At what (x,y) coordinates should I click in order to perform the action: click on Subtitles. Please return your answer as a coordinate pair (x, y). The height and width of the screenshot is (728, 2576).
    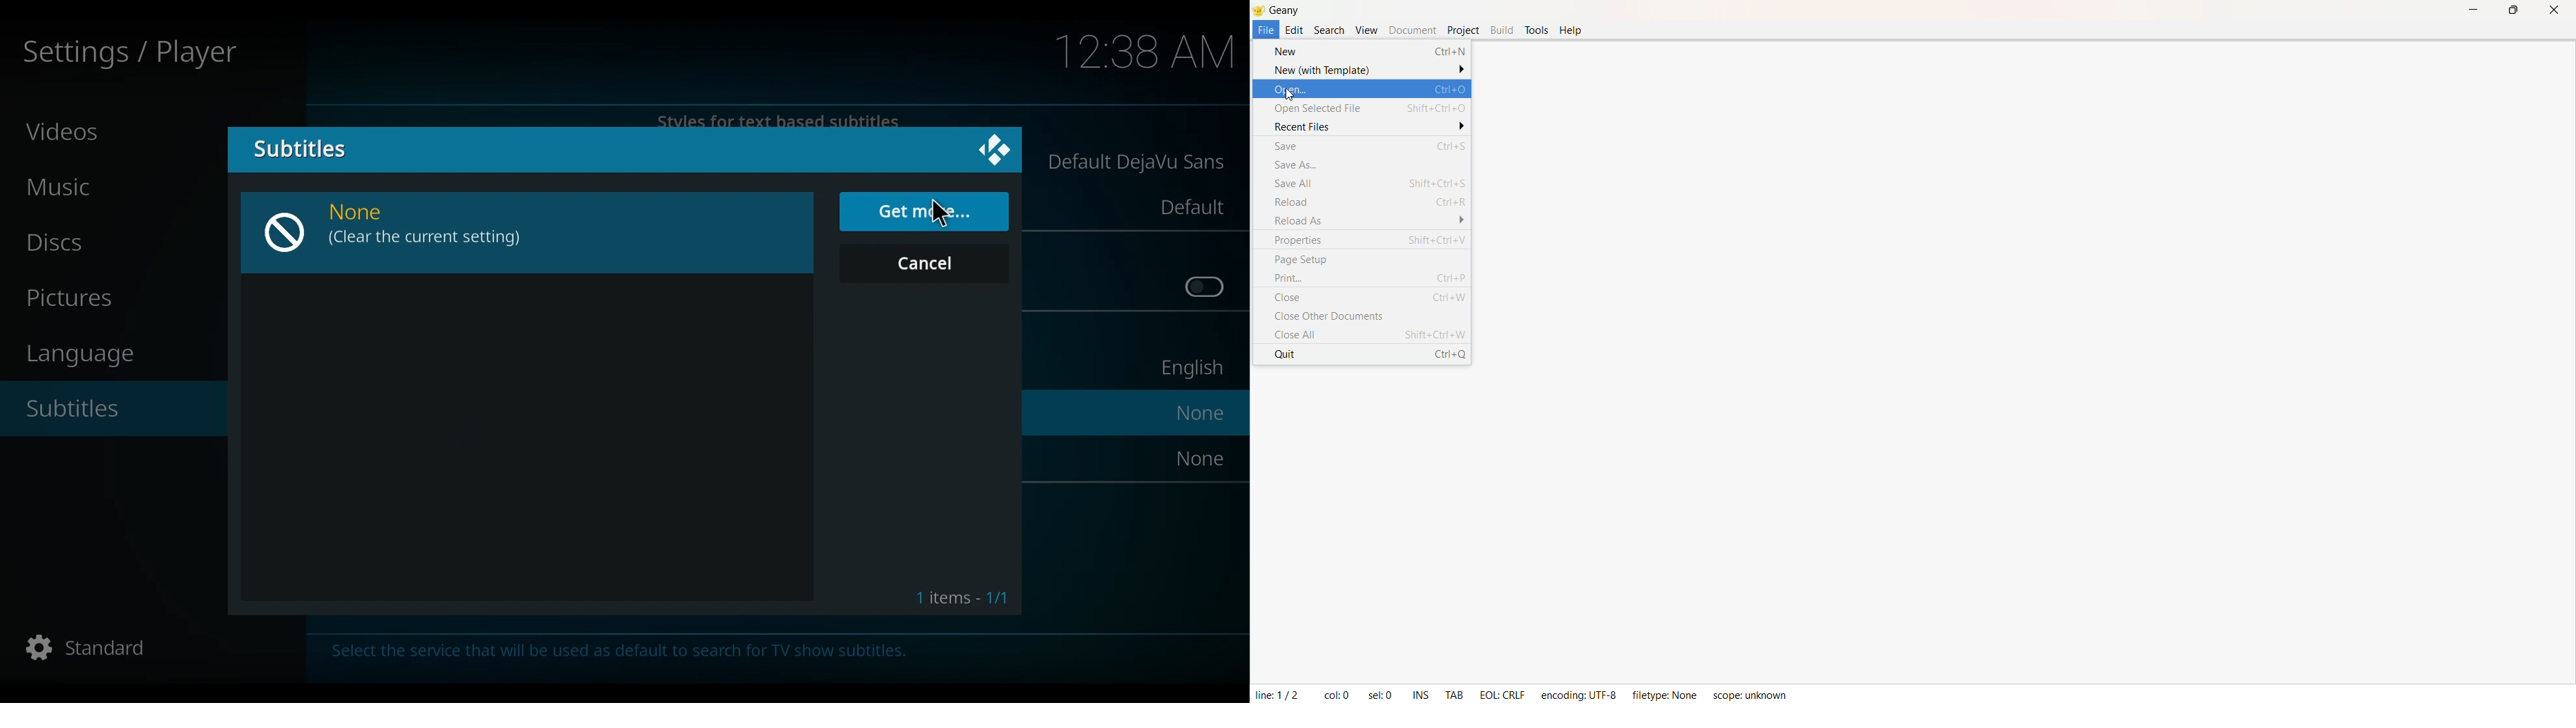
    Looking at the image, I should click on (83, 411).